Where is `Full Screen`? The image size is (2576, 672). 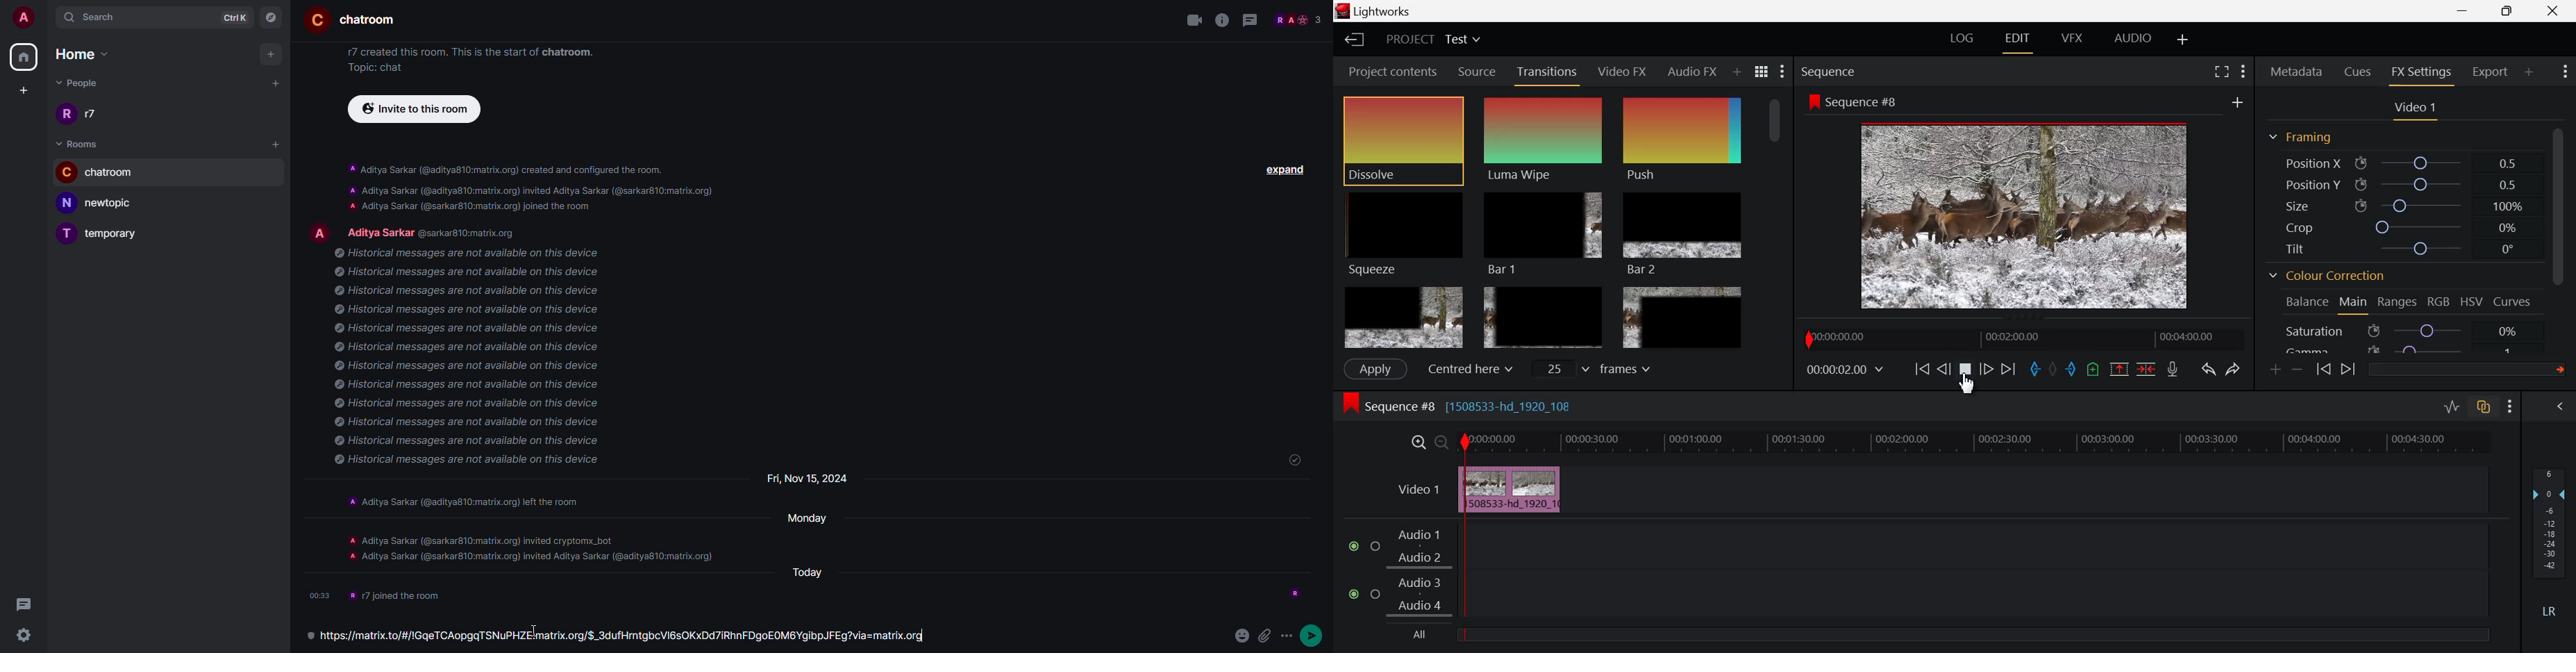
Full Screen is located at coordinates (2223, 70).